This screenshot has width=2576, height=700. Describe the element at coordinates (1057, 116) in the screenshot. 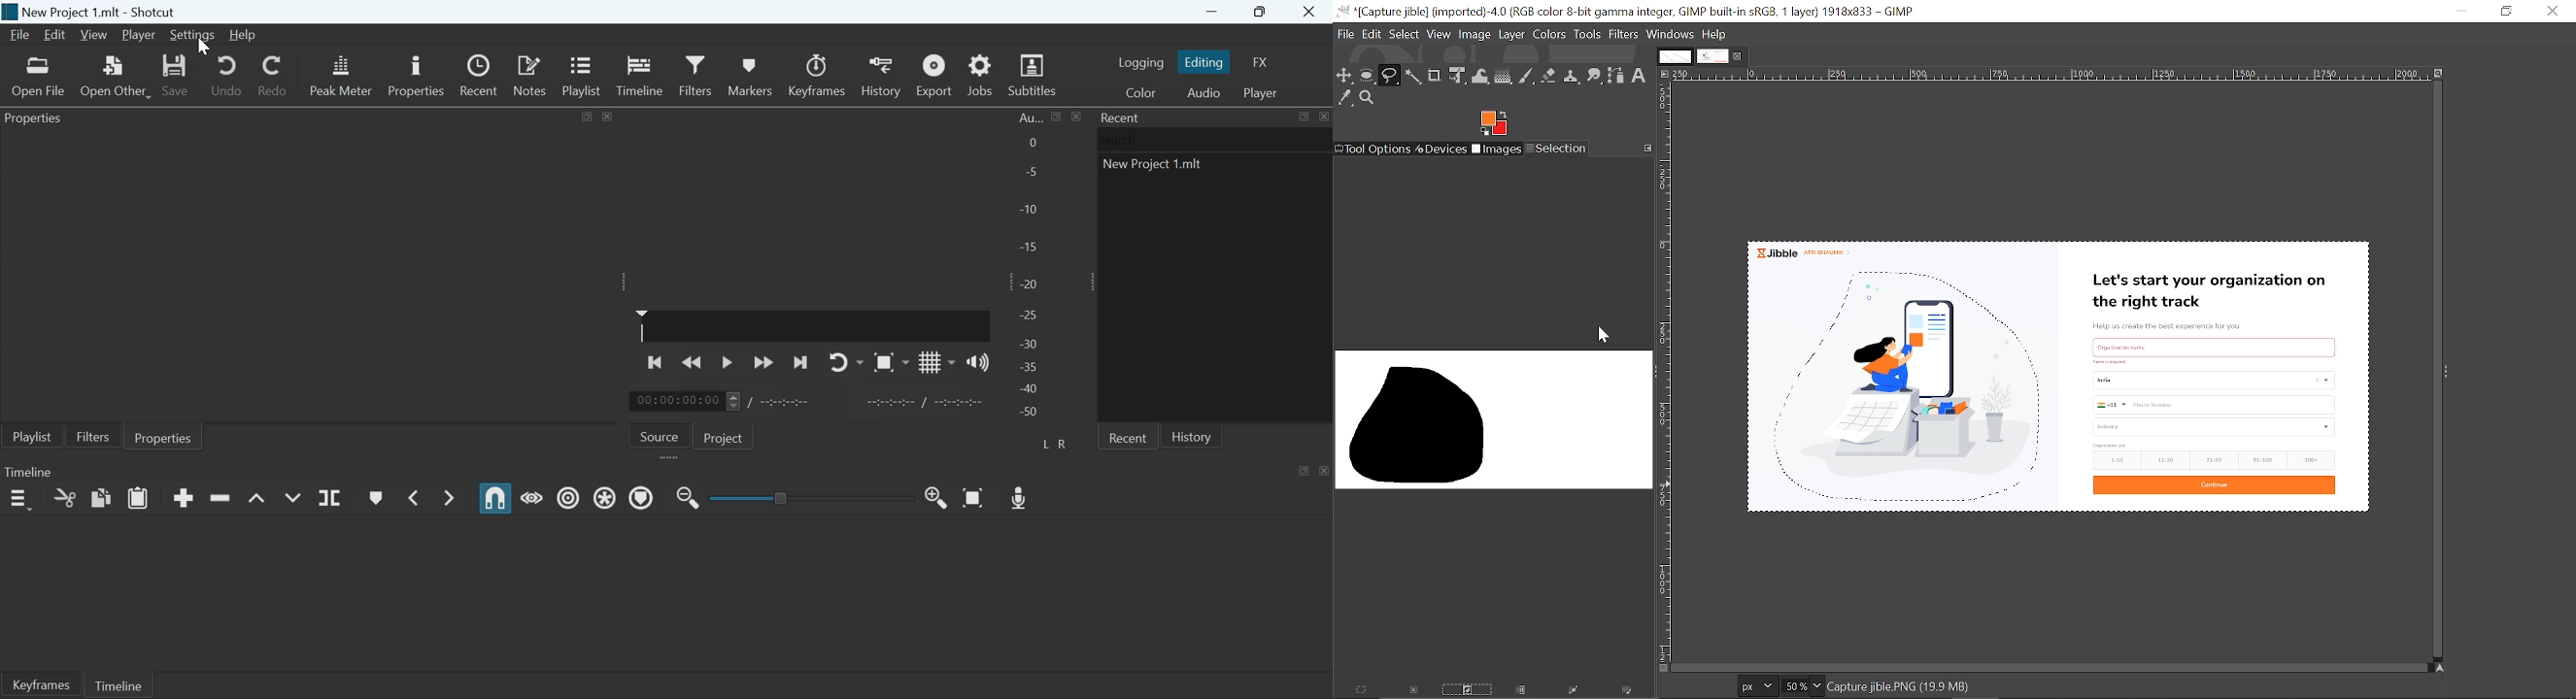

I see `Maximize` at that location.